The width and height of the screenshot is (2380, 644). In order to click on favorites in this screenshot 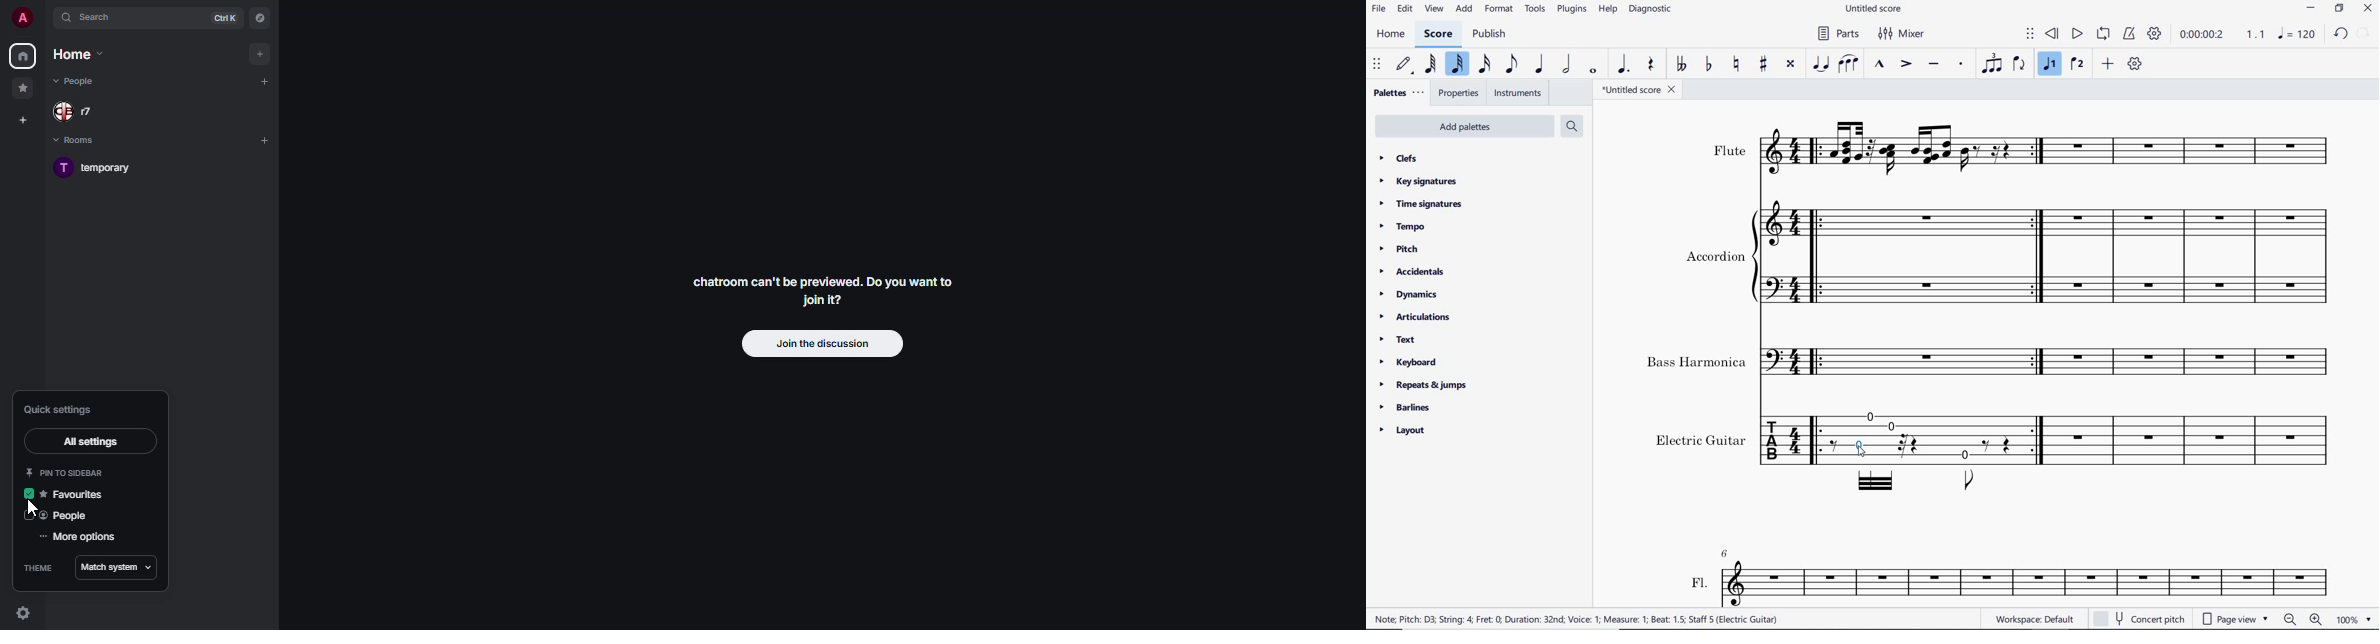, I will do `click(24, 90)`.